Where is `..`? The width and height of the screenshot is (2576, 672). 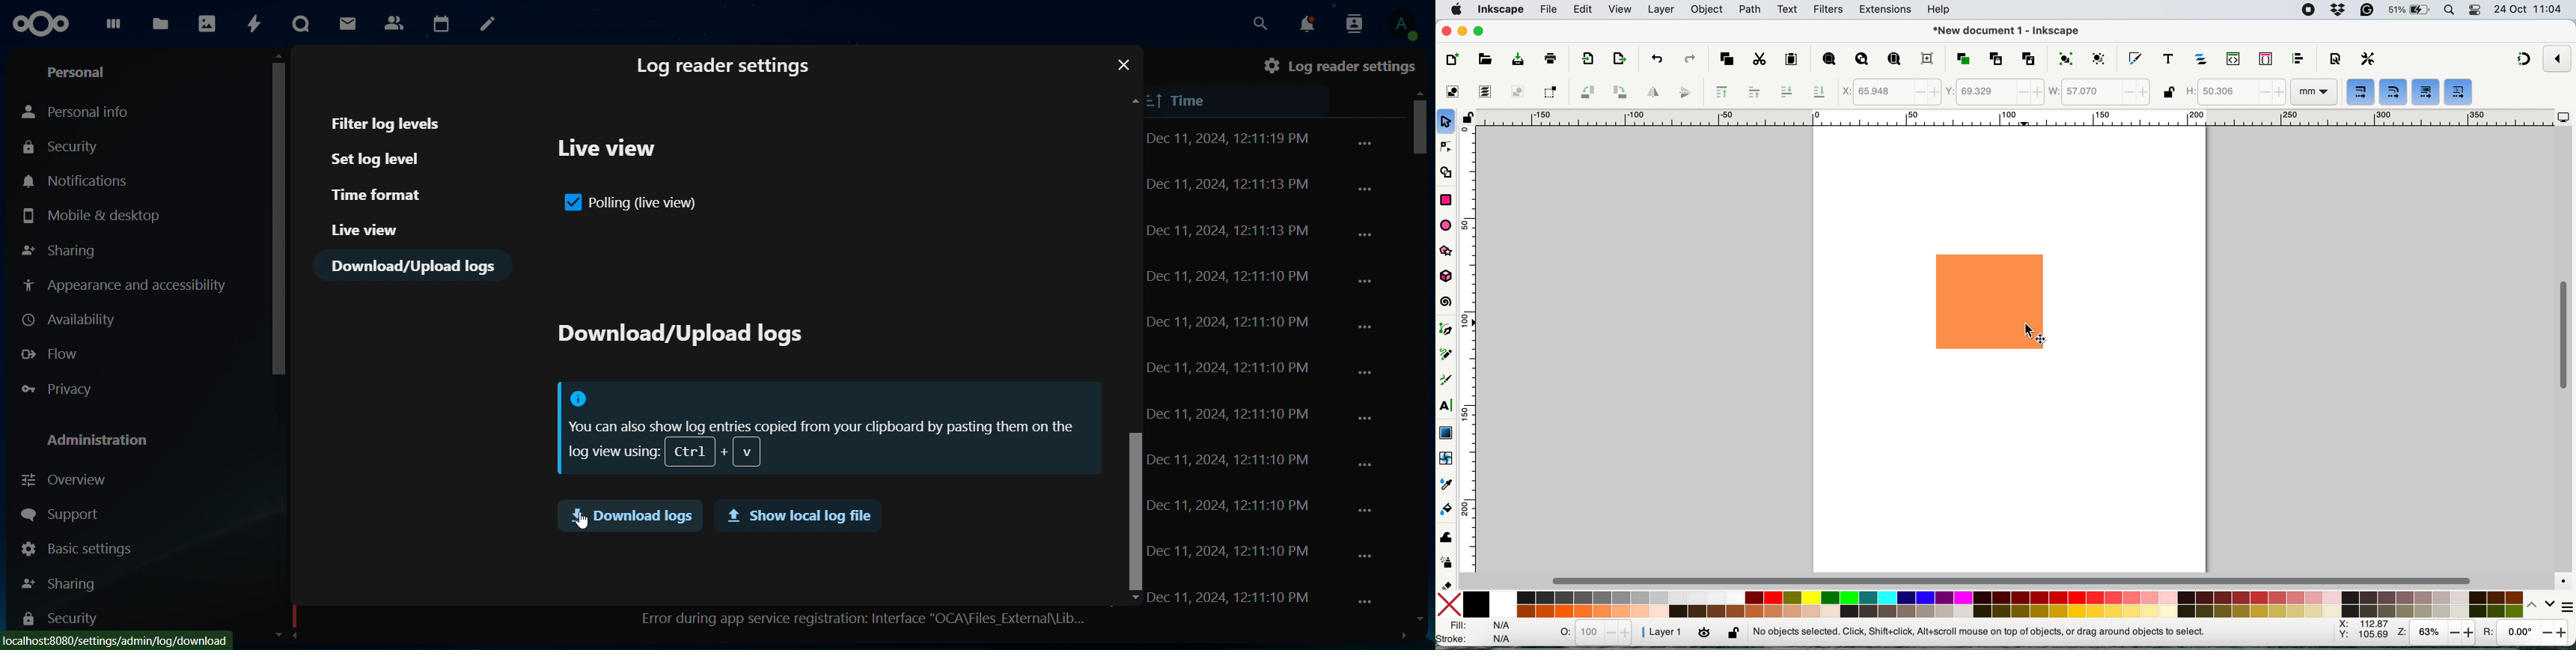 .. is located at coordinates (1365, 143).